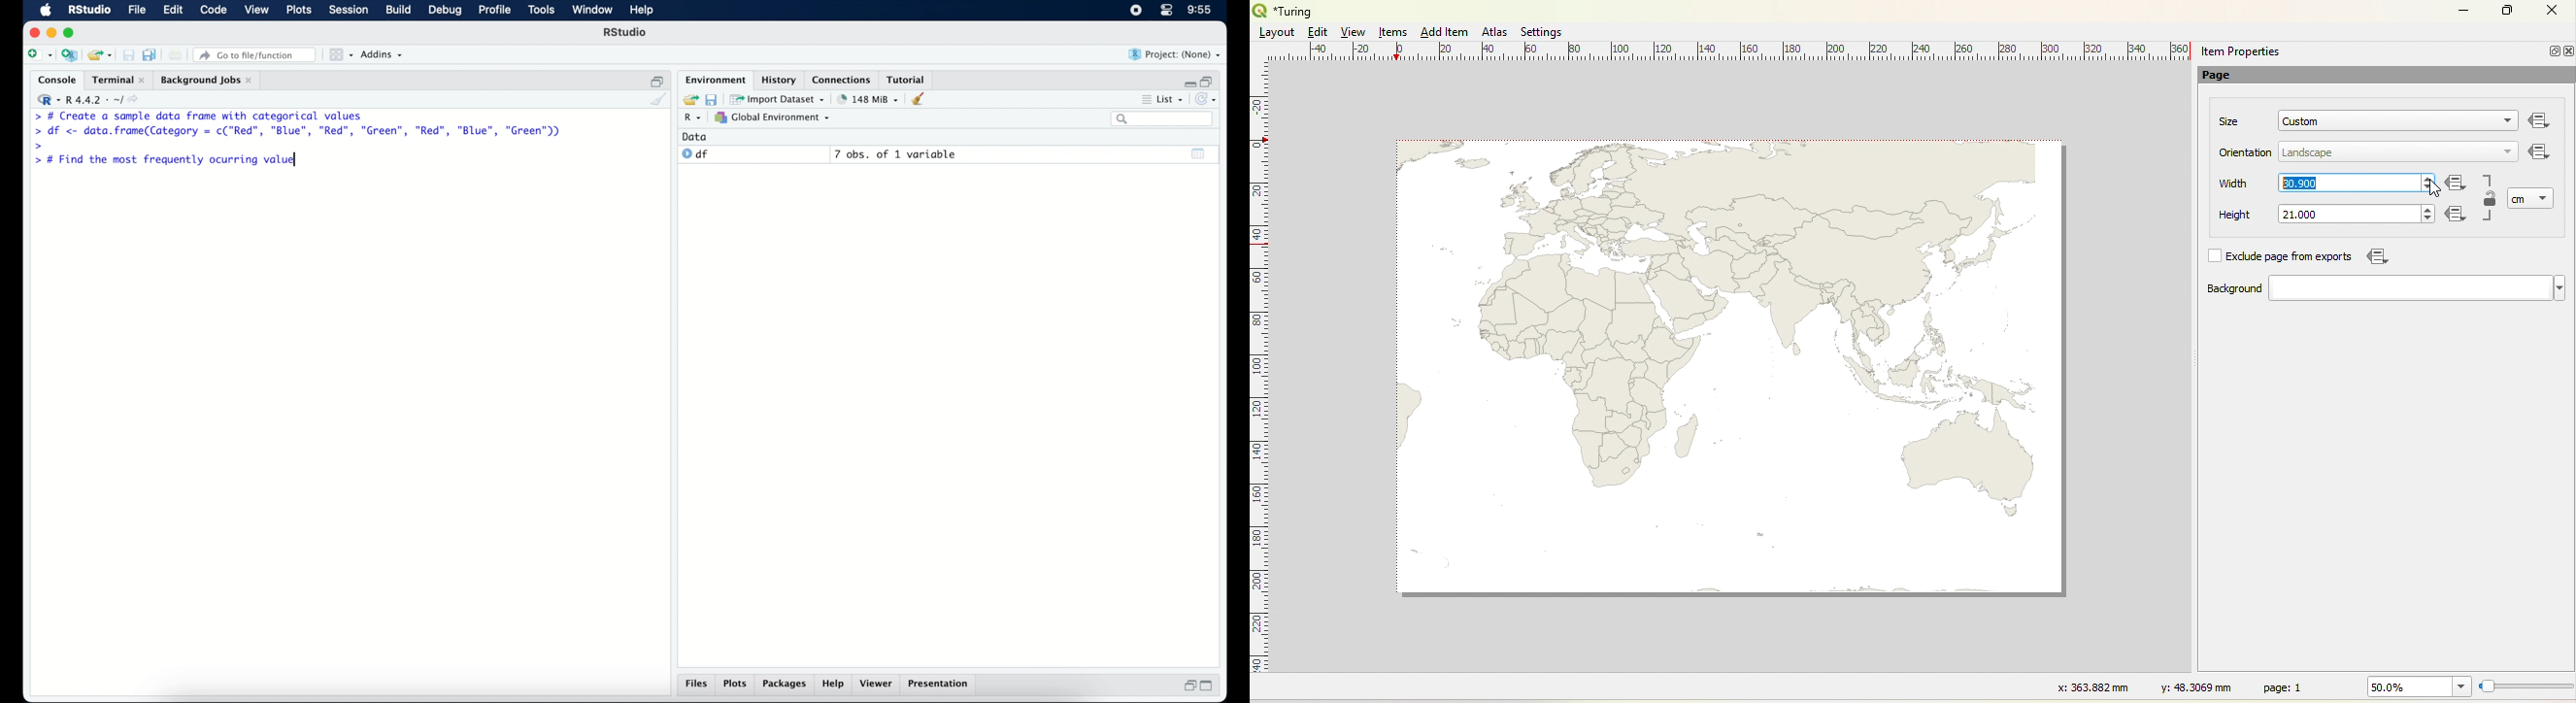  Describe the element at coordinates (2427, 188) in the screenshot. I see `decrease` at that location.